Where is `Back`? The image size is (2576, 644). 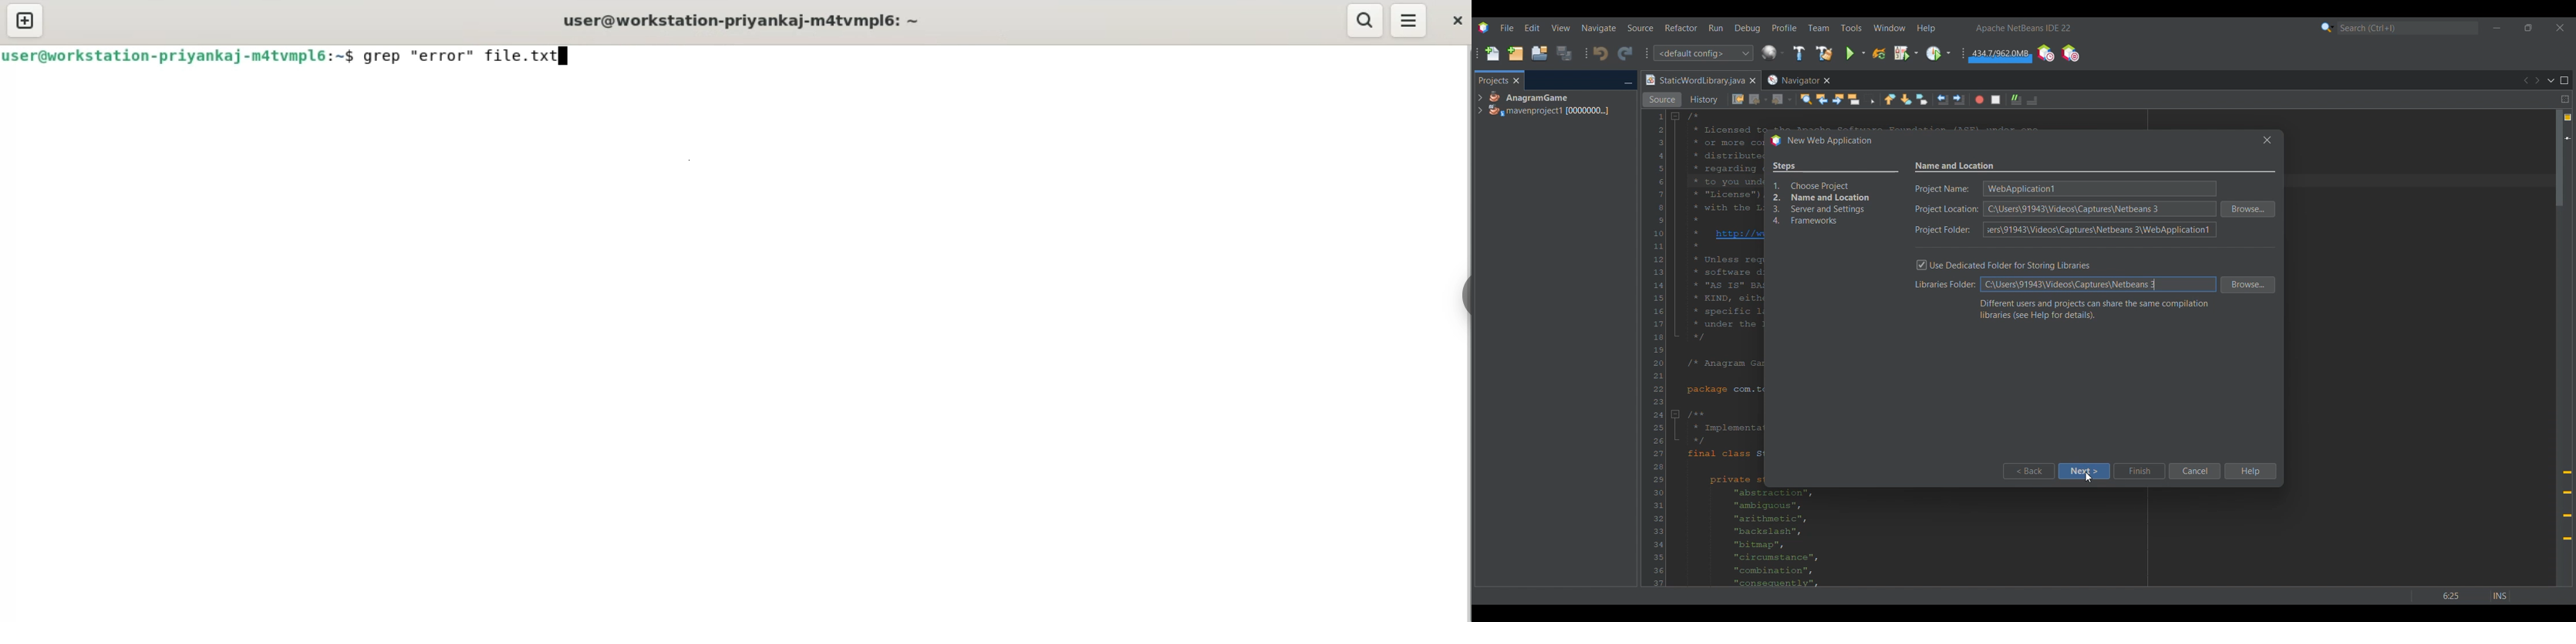
Back is located at coordinates (1759, 100).